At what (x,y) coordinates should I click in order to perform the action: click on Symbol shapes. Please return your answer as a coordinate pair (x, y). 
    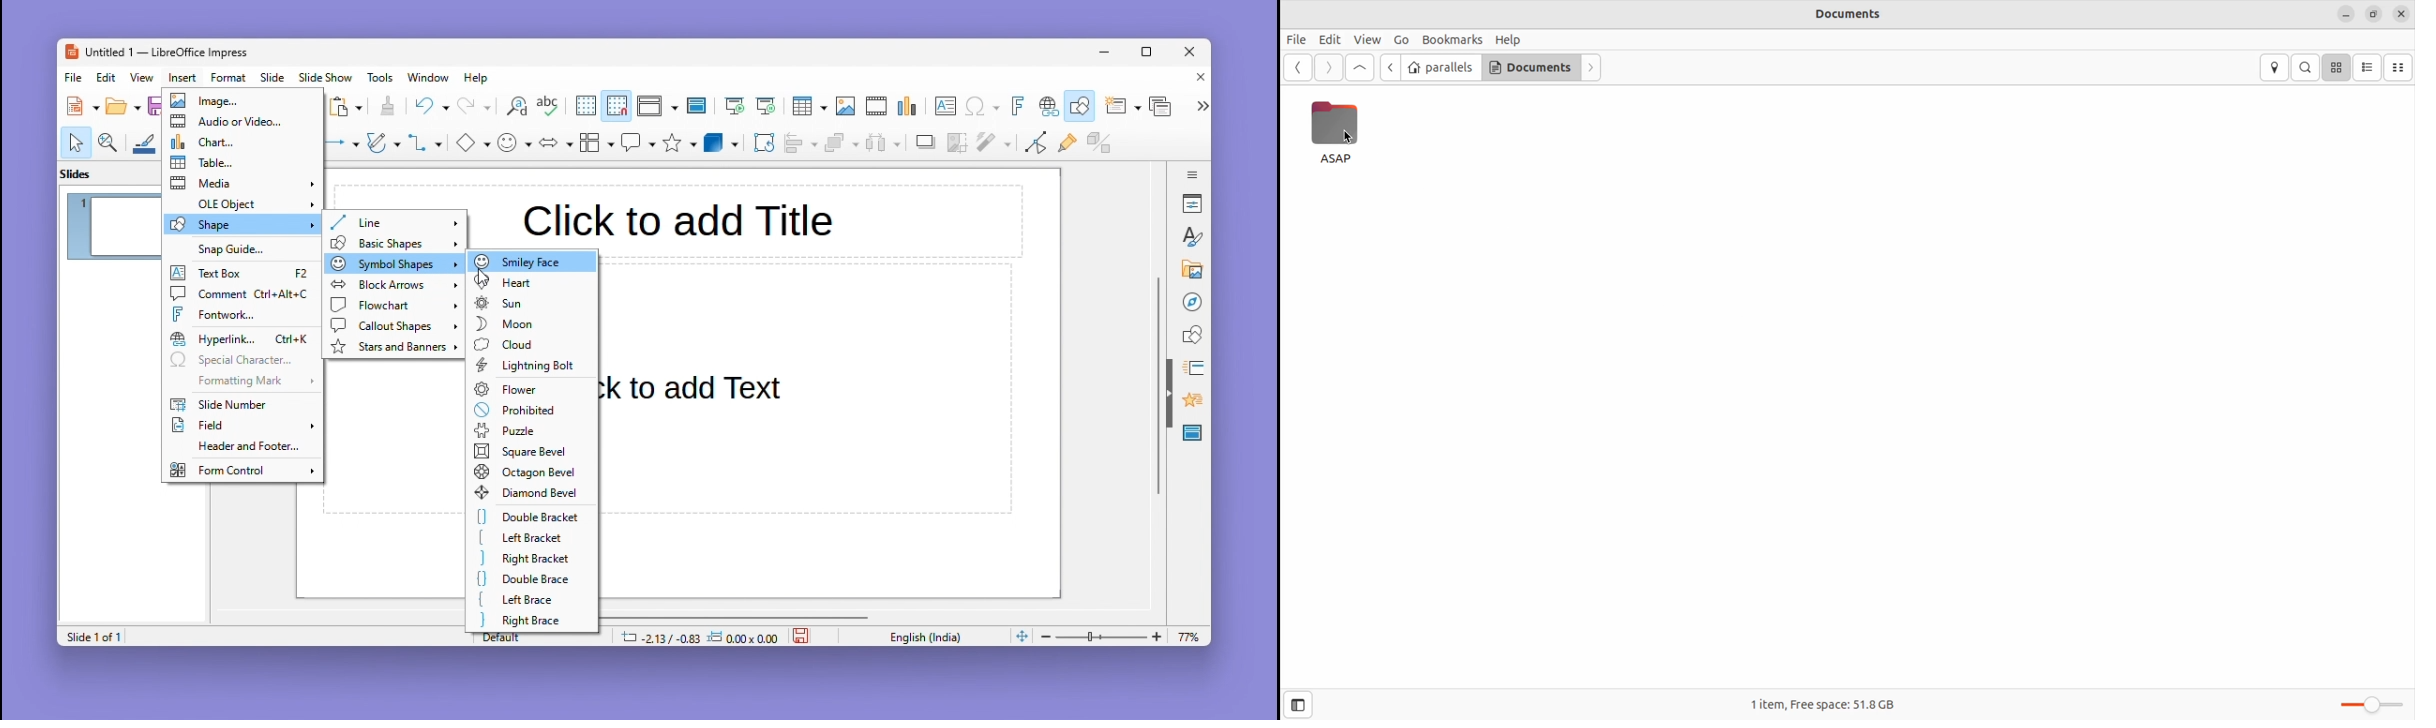
    Looking at the image, I should click on (391, 263).